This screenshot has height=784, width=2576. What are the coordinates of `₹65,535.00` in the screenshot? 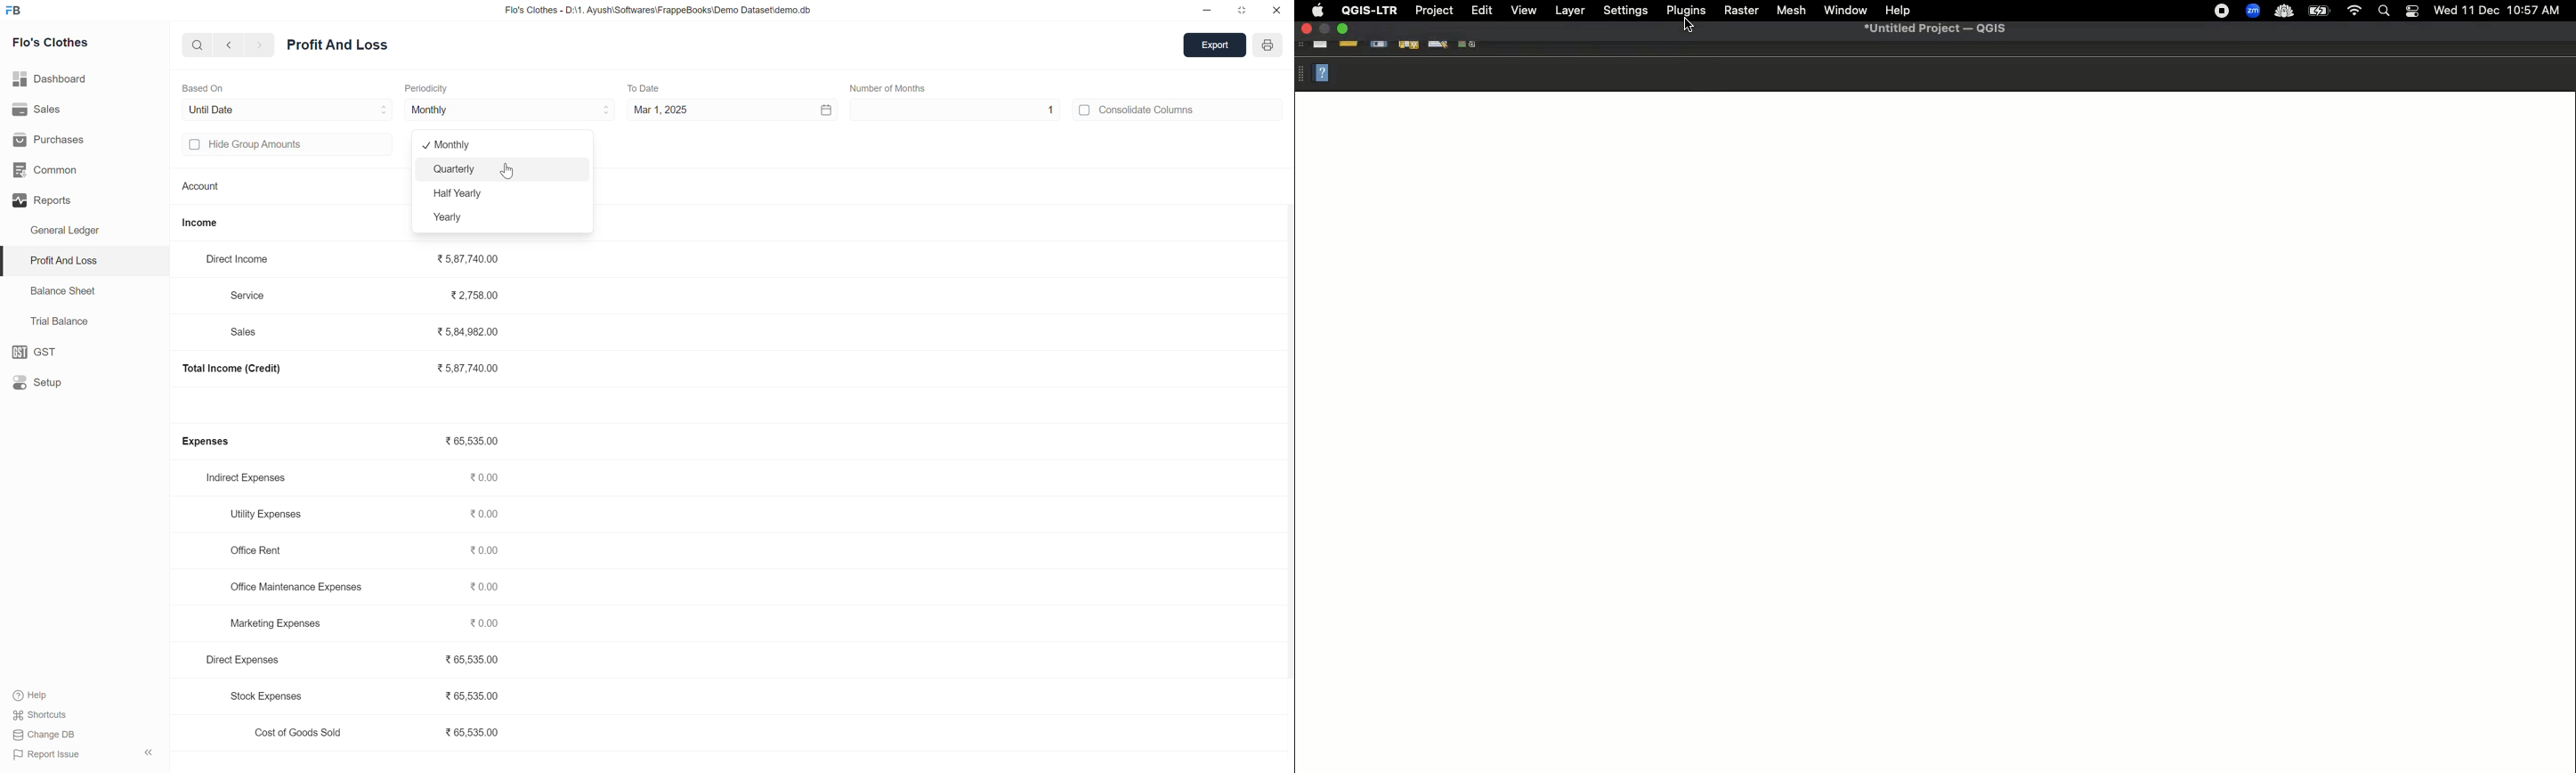 It's located at (479, 692).